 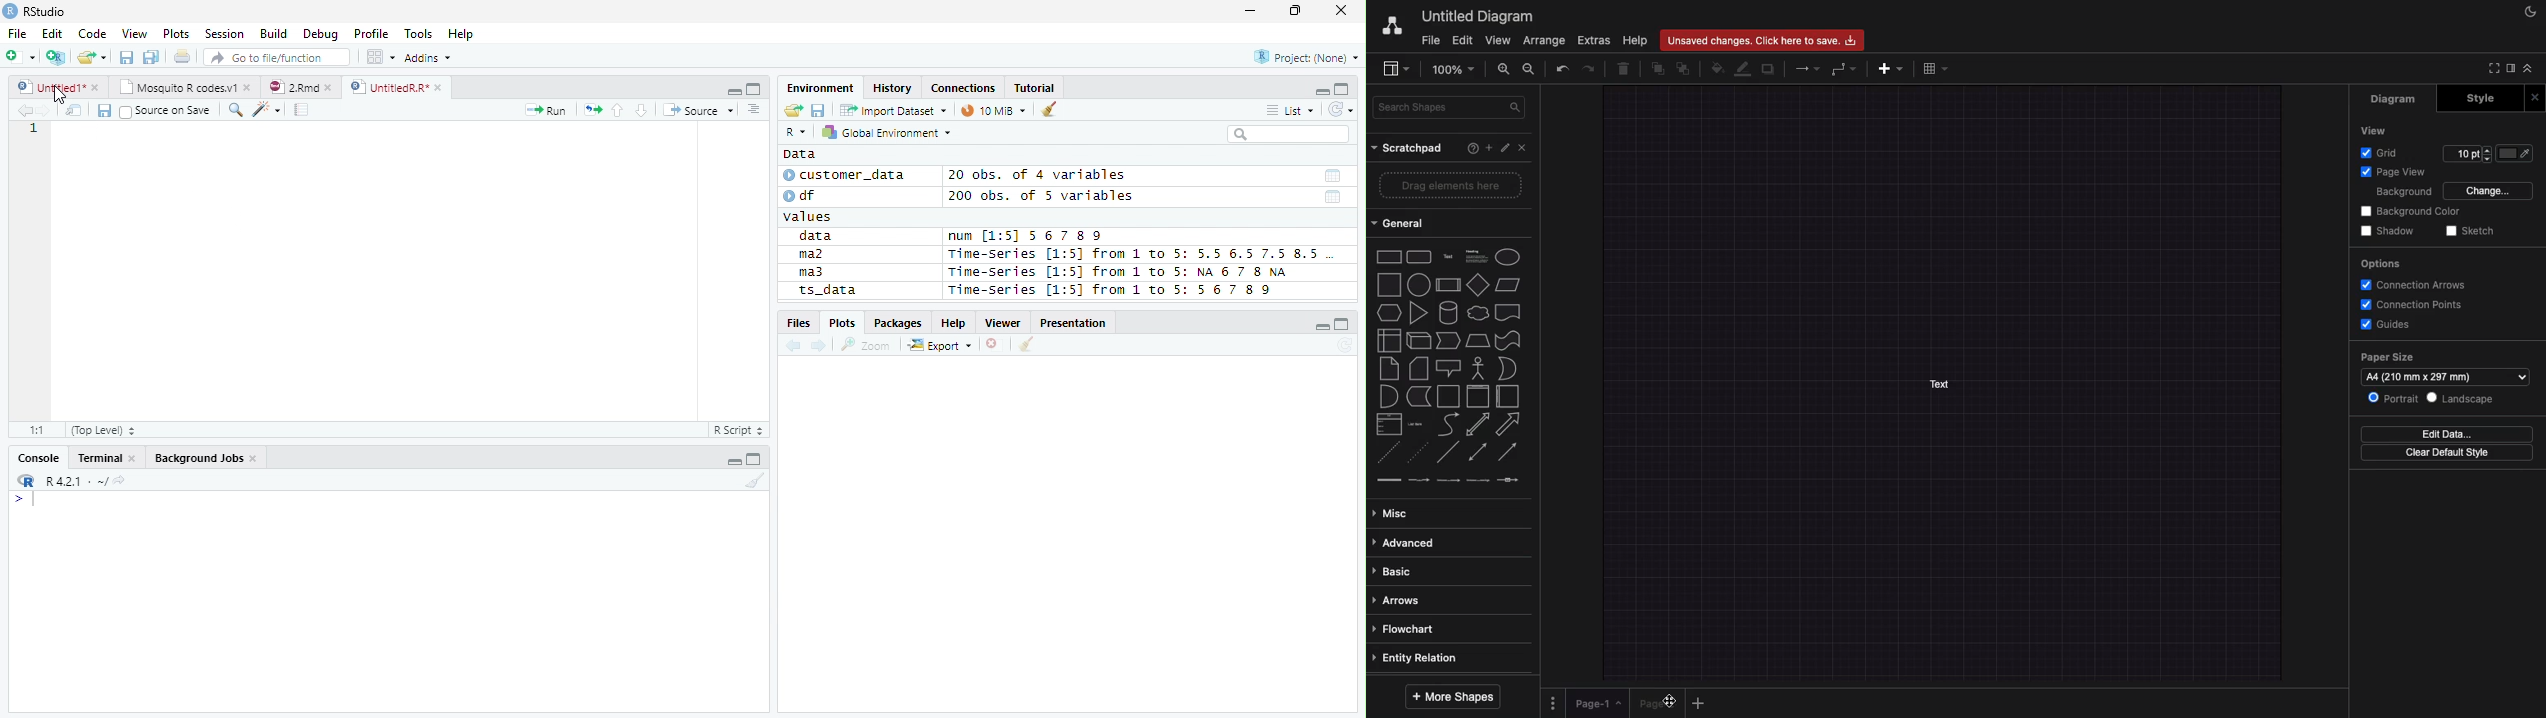 What do you see at coordinates (755, 482) in the screenshot?
I see `Clean` at bounding box center [755, 482].